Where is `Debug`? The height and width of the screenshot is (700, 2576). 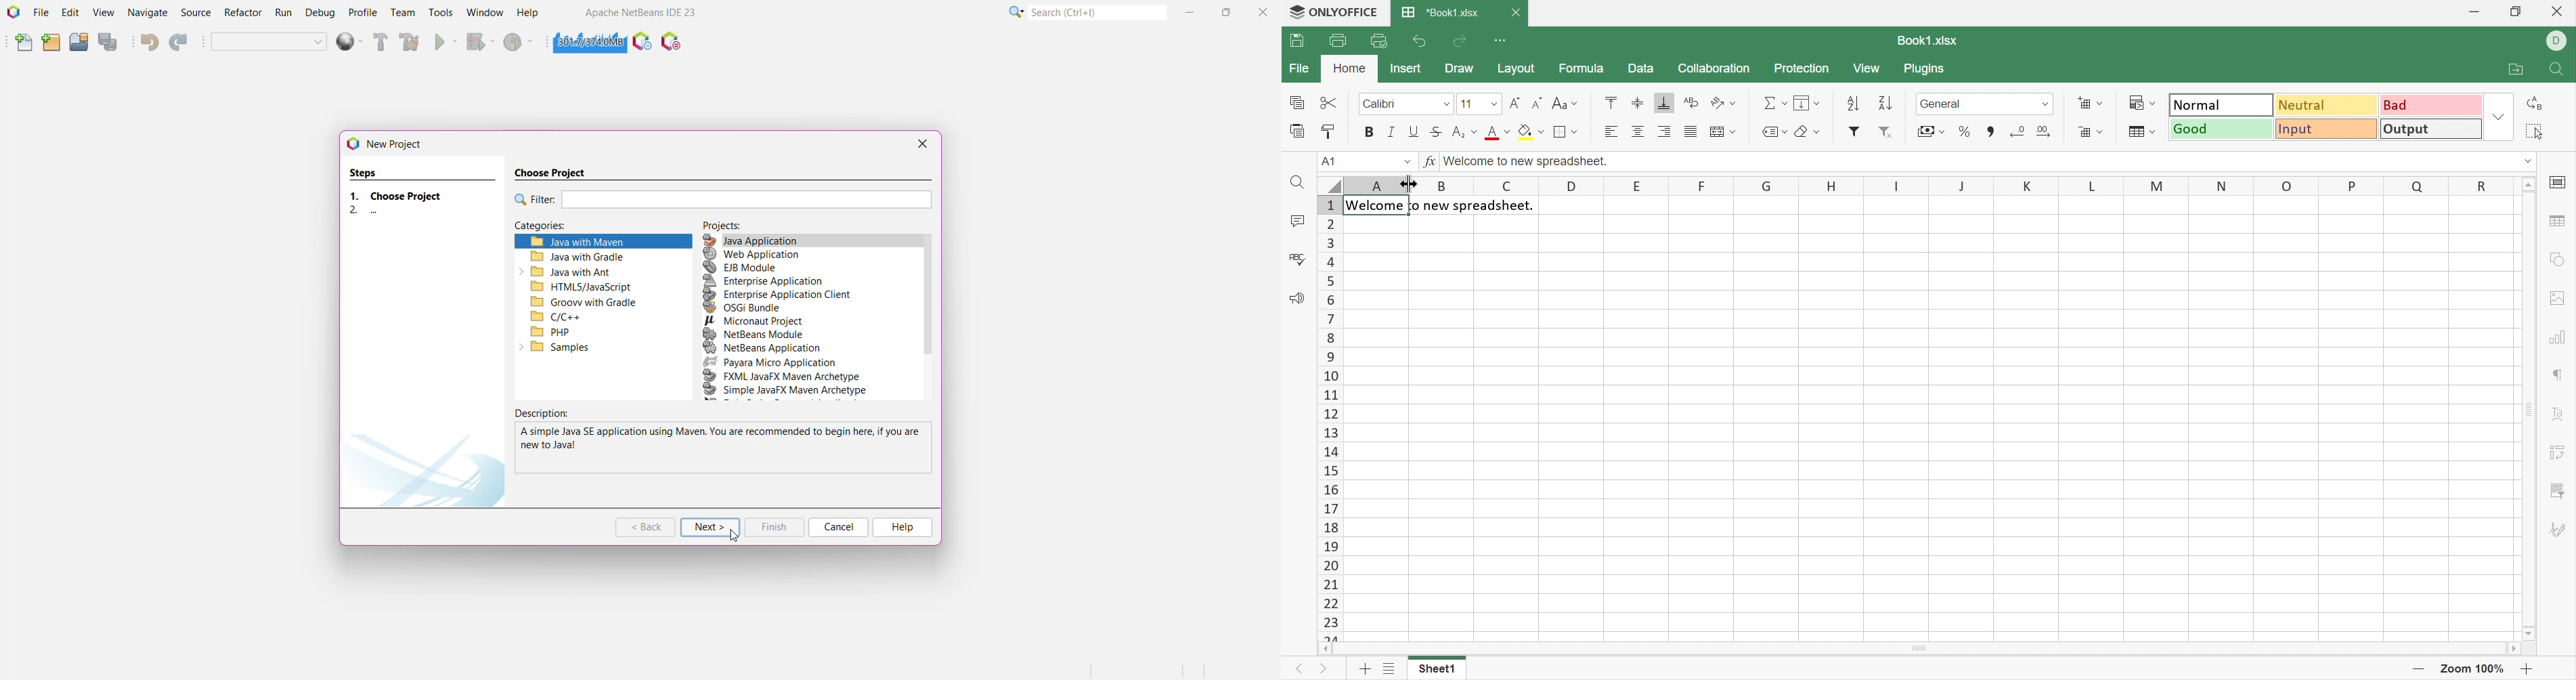
Debug is located at coordinates (320, 13).